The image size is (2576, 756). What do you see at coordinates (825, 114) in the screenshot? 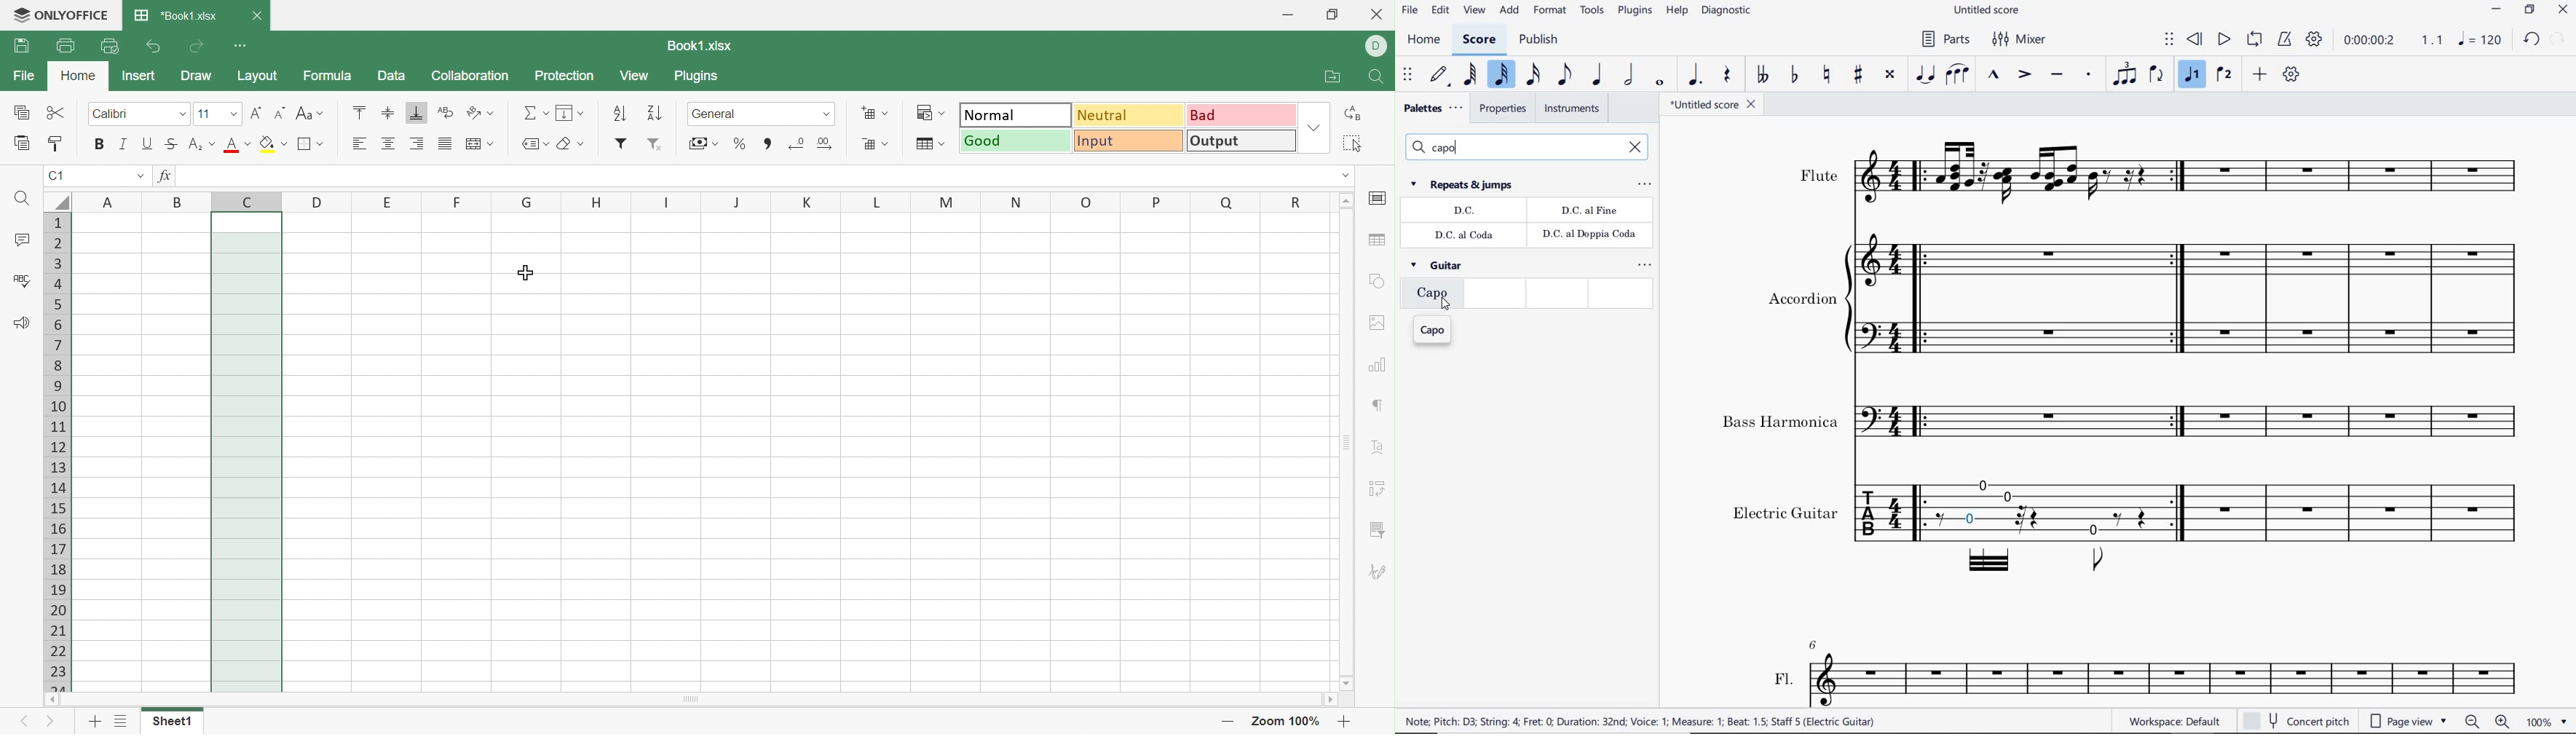
I see `Drop Down` at bounding box center [825, 114].